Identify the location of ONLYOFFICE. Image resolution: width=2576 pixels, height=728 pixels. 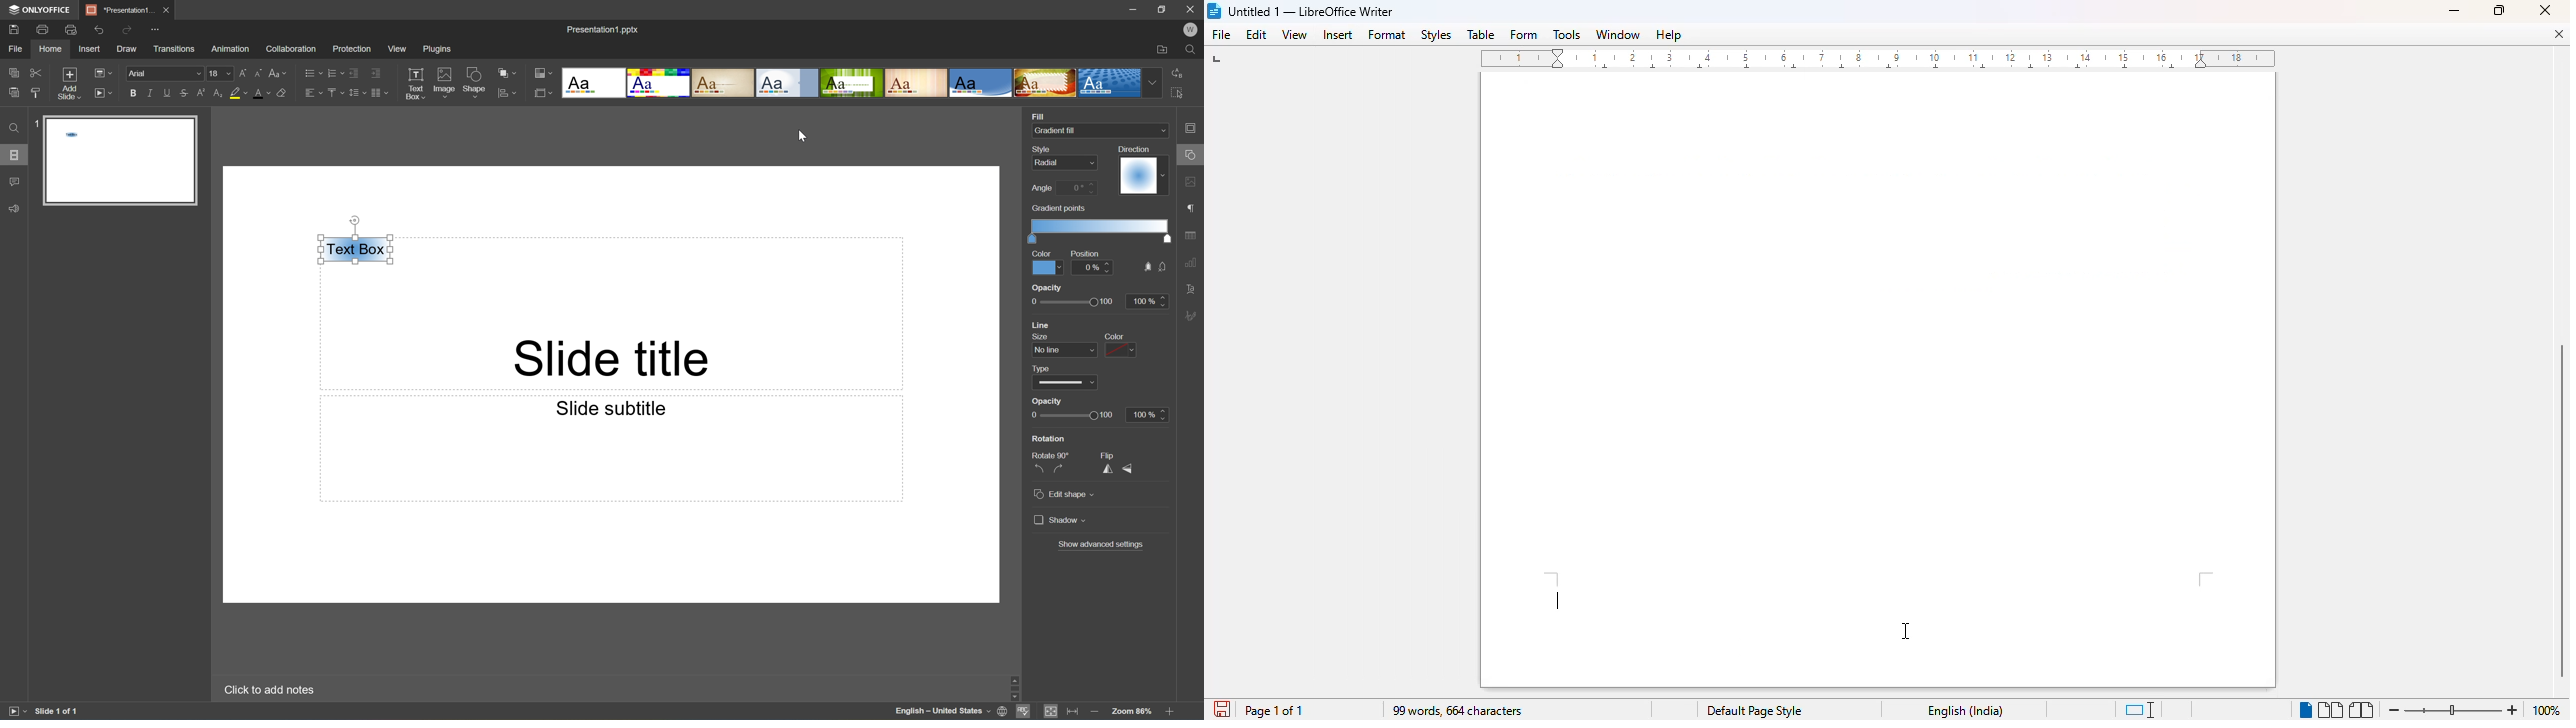
(40, 10).